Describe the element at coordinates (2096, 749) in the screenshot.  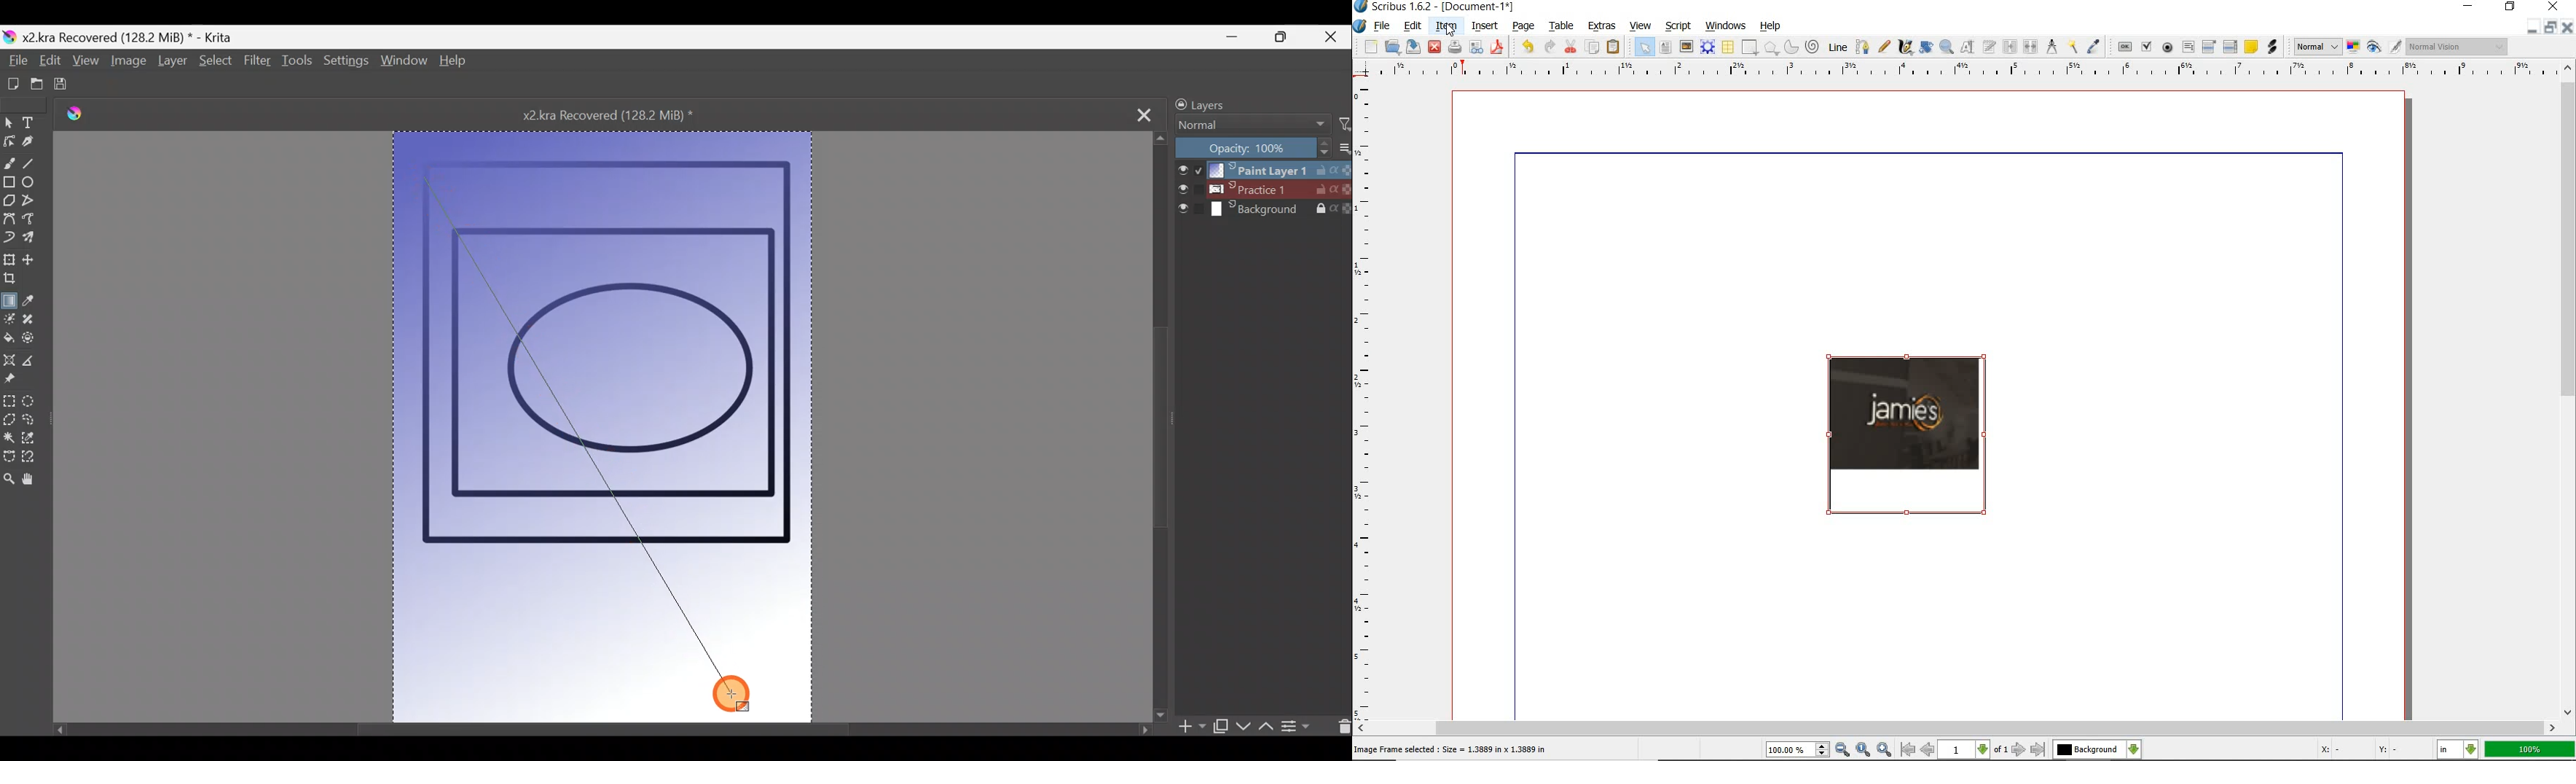
I see `select the current layer` at that location.